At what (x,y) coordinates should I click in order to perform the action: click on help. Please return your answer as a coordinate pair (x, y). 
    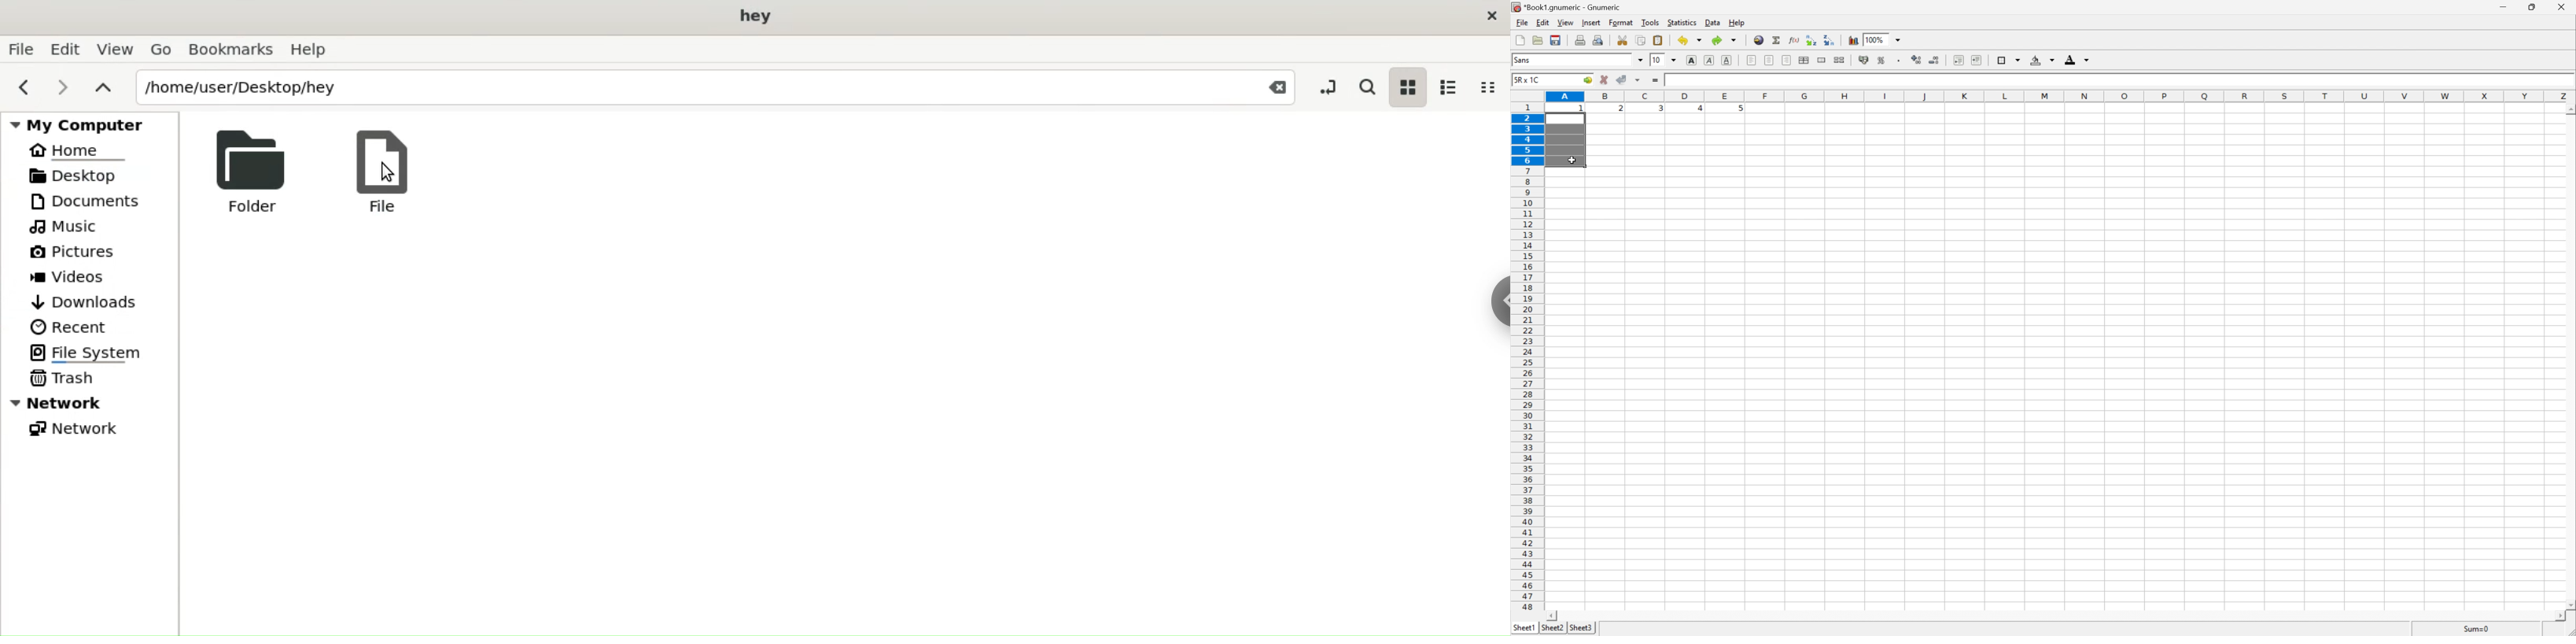
    Looking at the image, I should click on (1735, 22).